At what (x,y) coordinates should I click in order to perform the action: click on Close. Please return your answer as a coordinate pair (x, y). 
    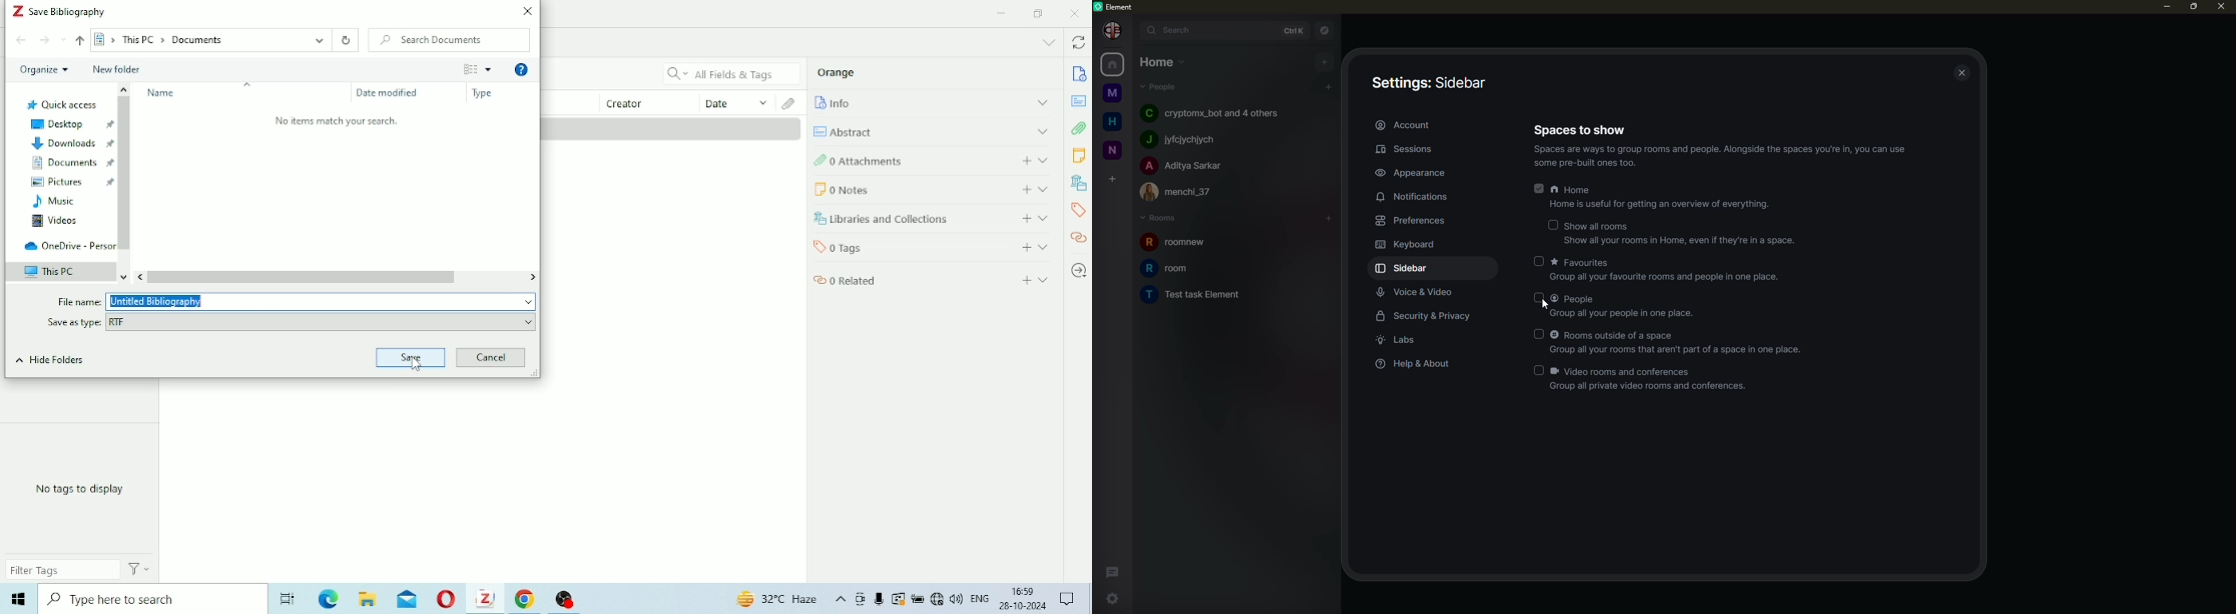
    Looking at the image, I should click on (528, 11).